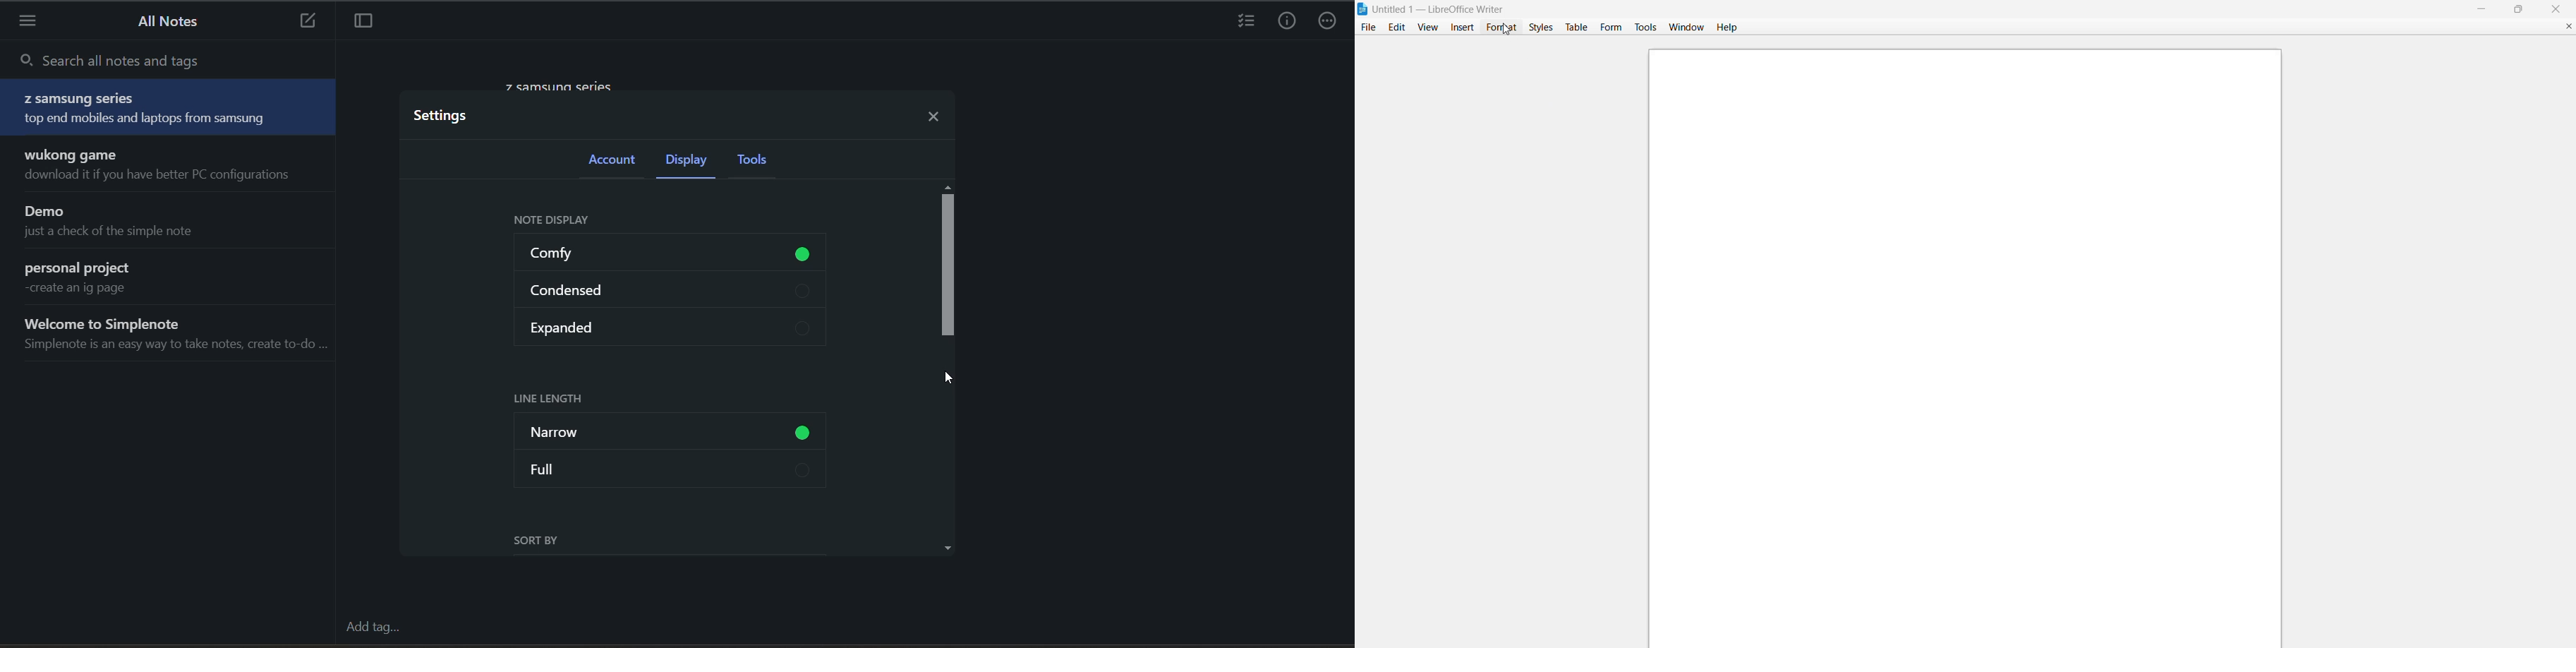 This screenshot has width=2576, height=672. What do you see at coordinates (1428, 26) in the screenshot?
I see `view` at bounding box center [1428, 26].